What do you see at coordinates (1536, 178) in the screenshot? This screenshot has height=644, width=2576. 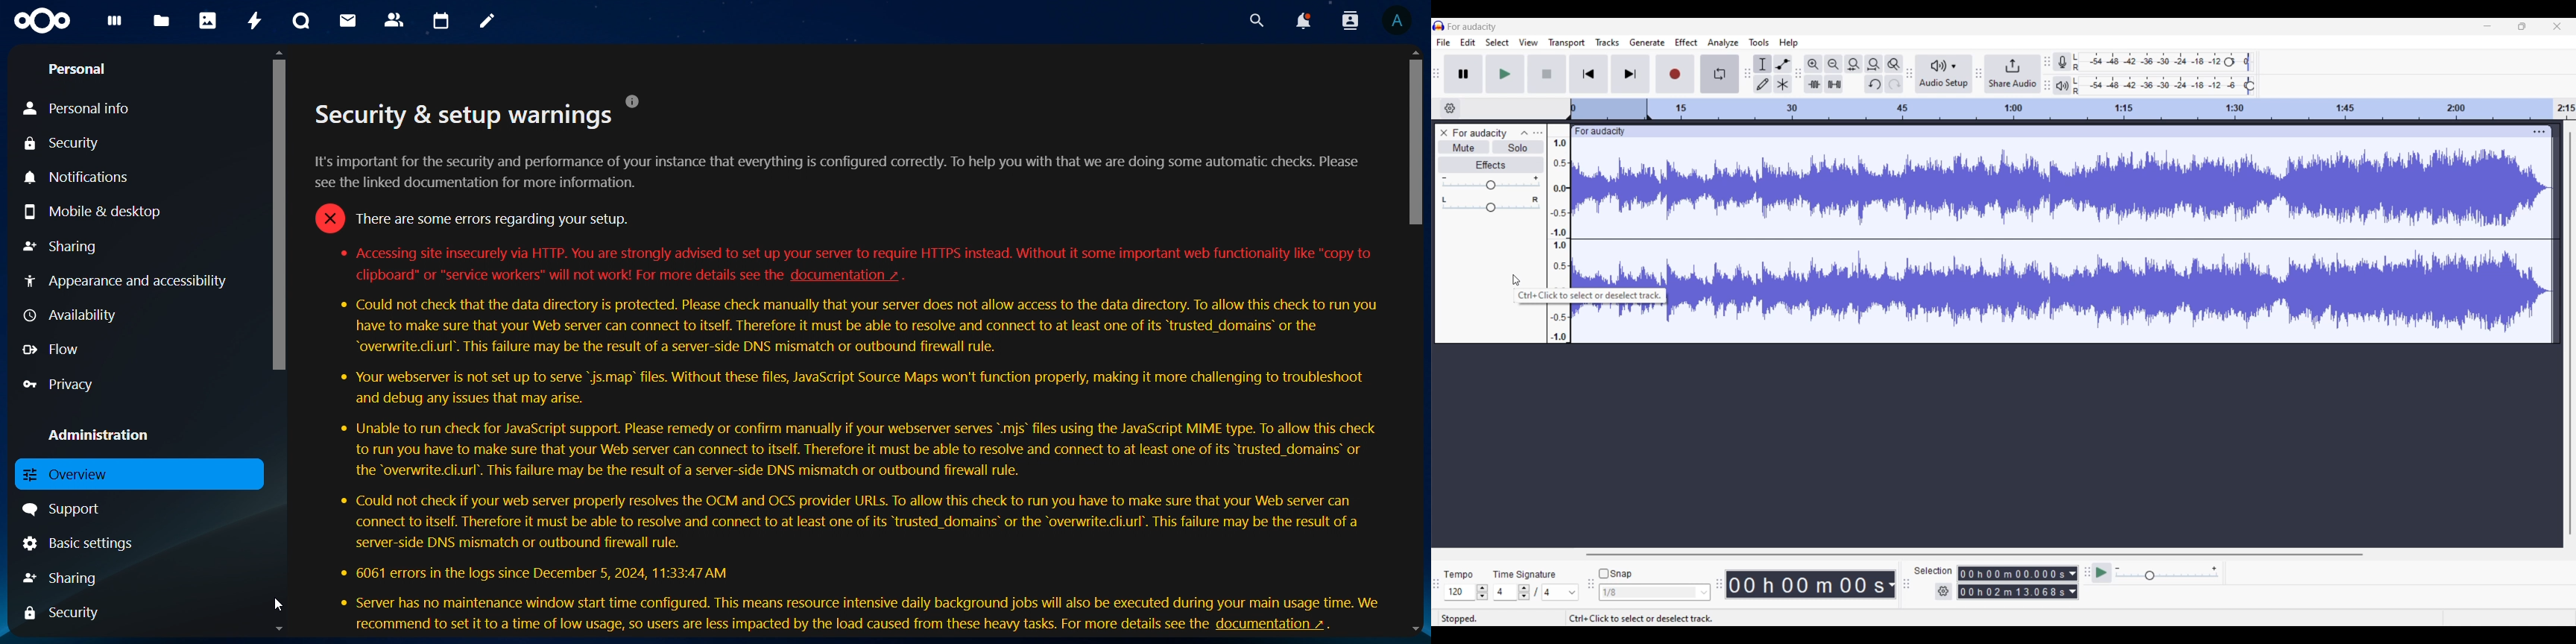 I see `Max. gain` at bounding box center [1536, 178].